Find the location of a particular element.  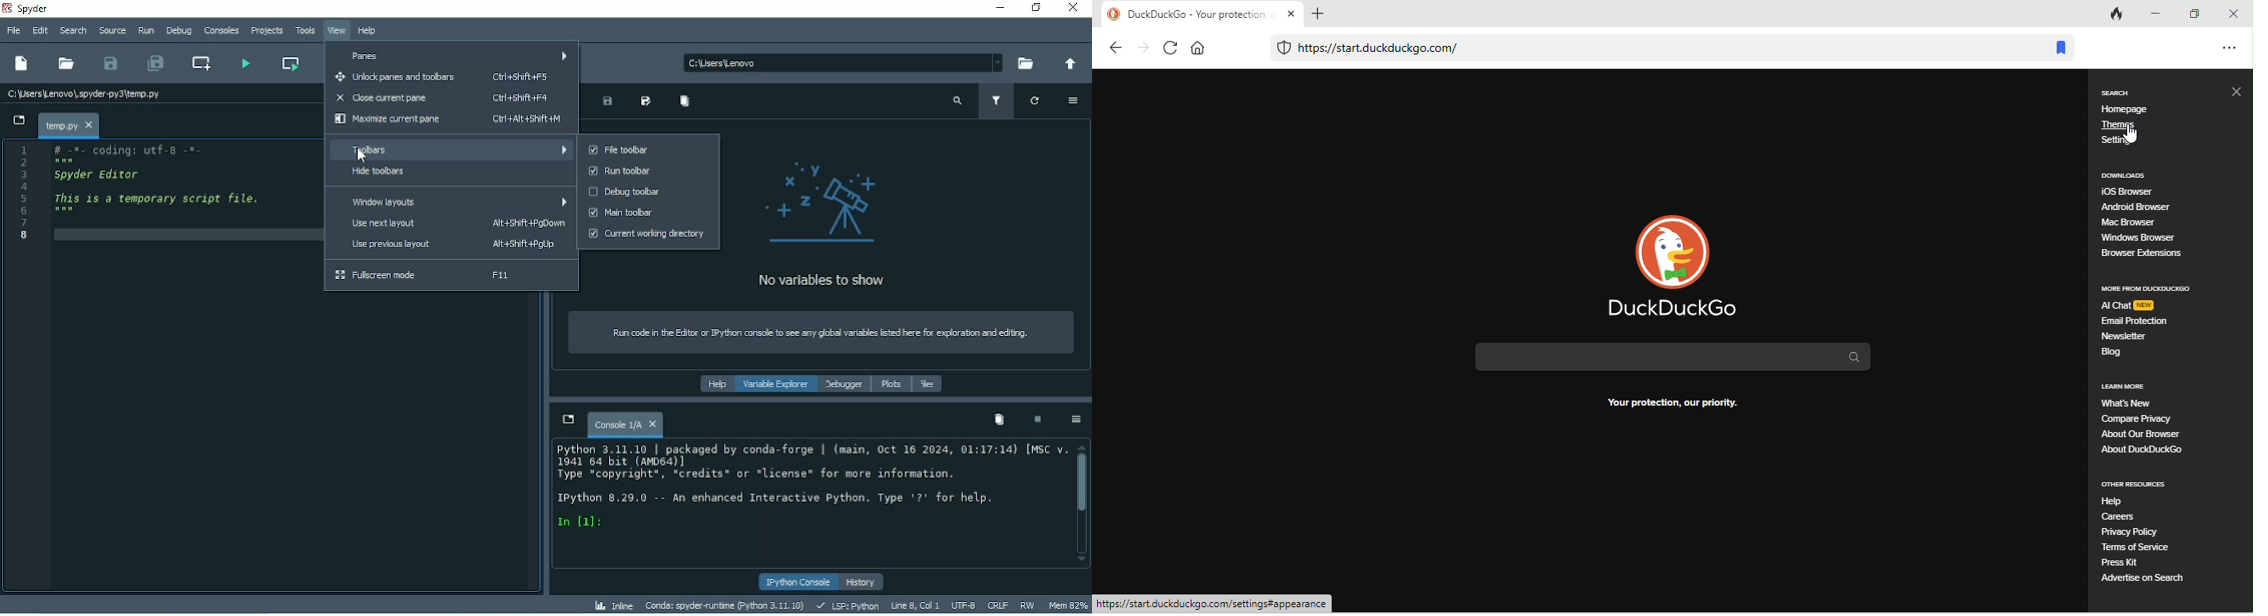

email protection is located at coordinates (2137, 321).